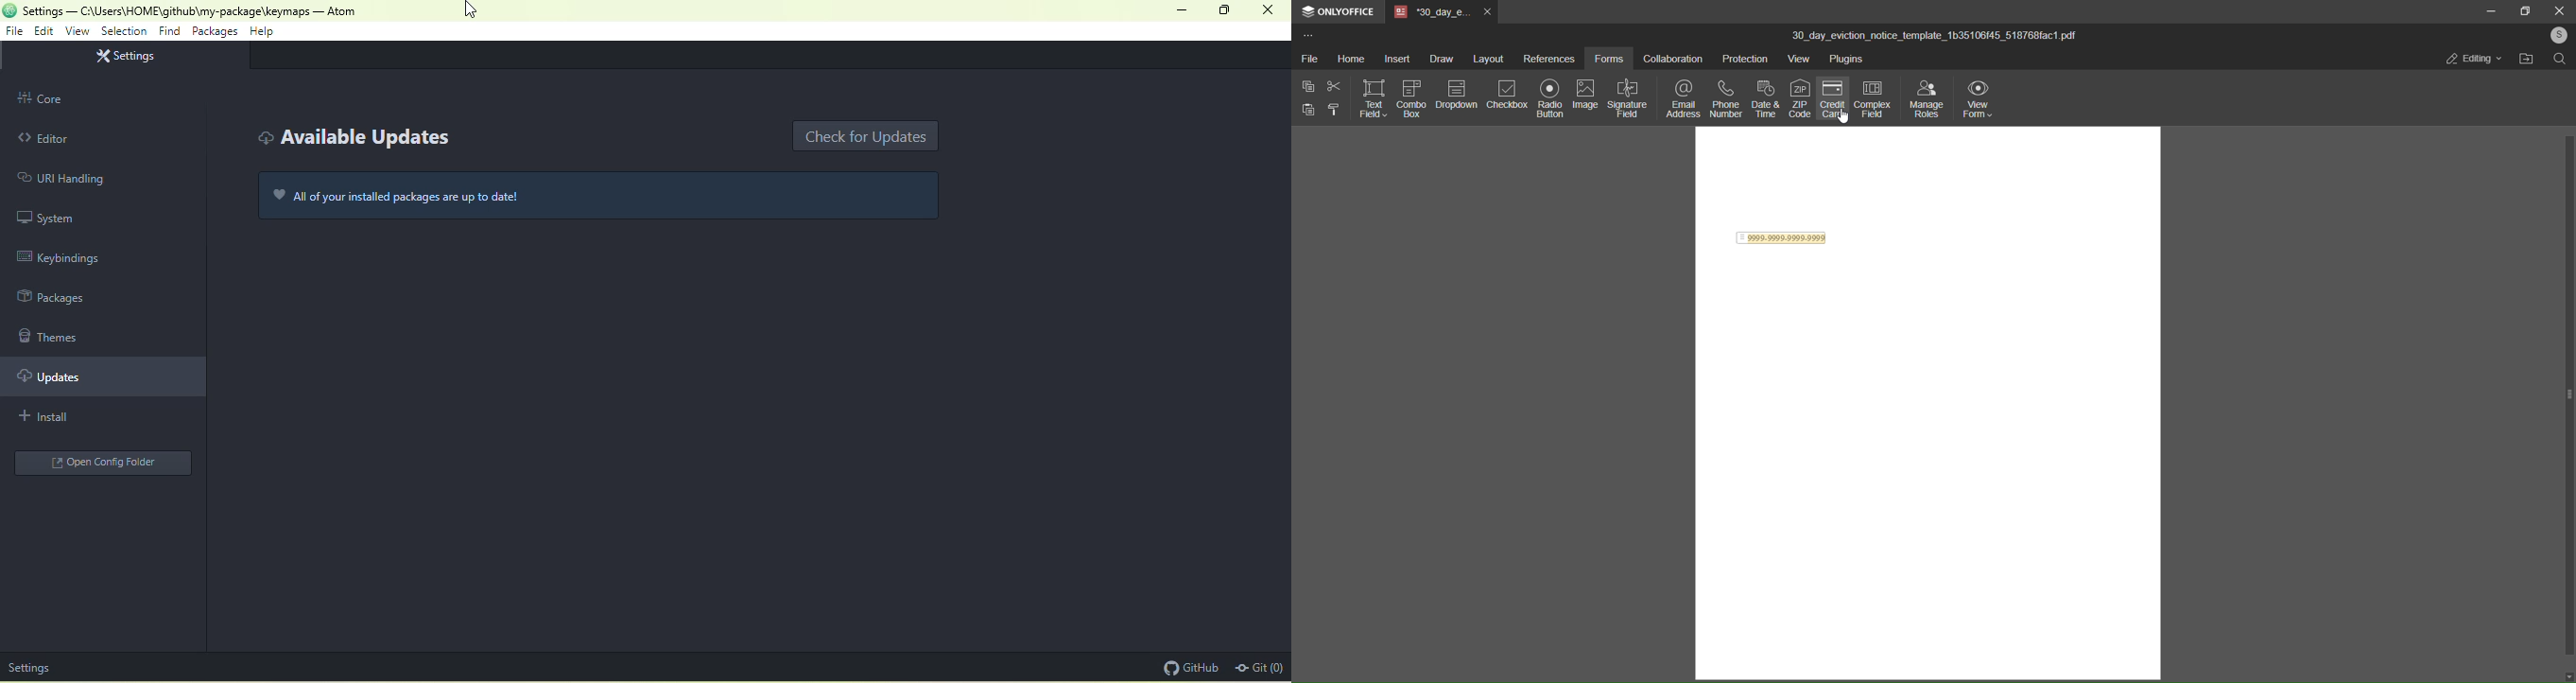 This screenshot has height=700, width=2576. Describe the element at coordinates (1346, 11) in the screenshot. I see `onlyoffice` at that location.